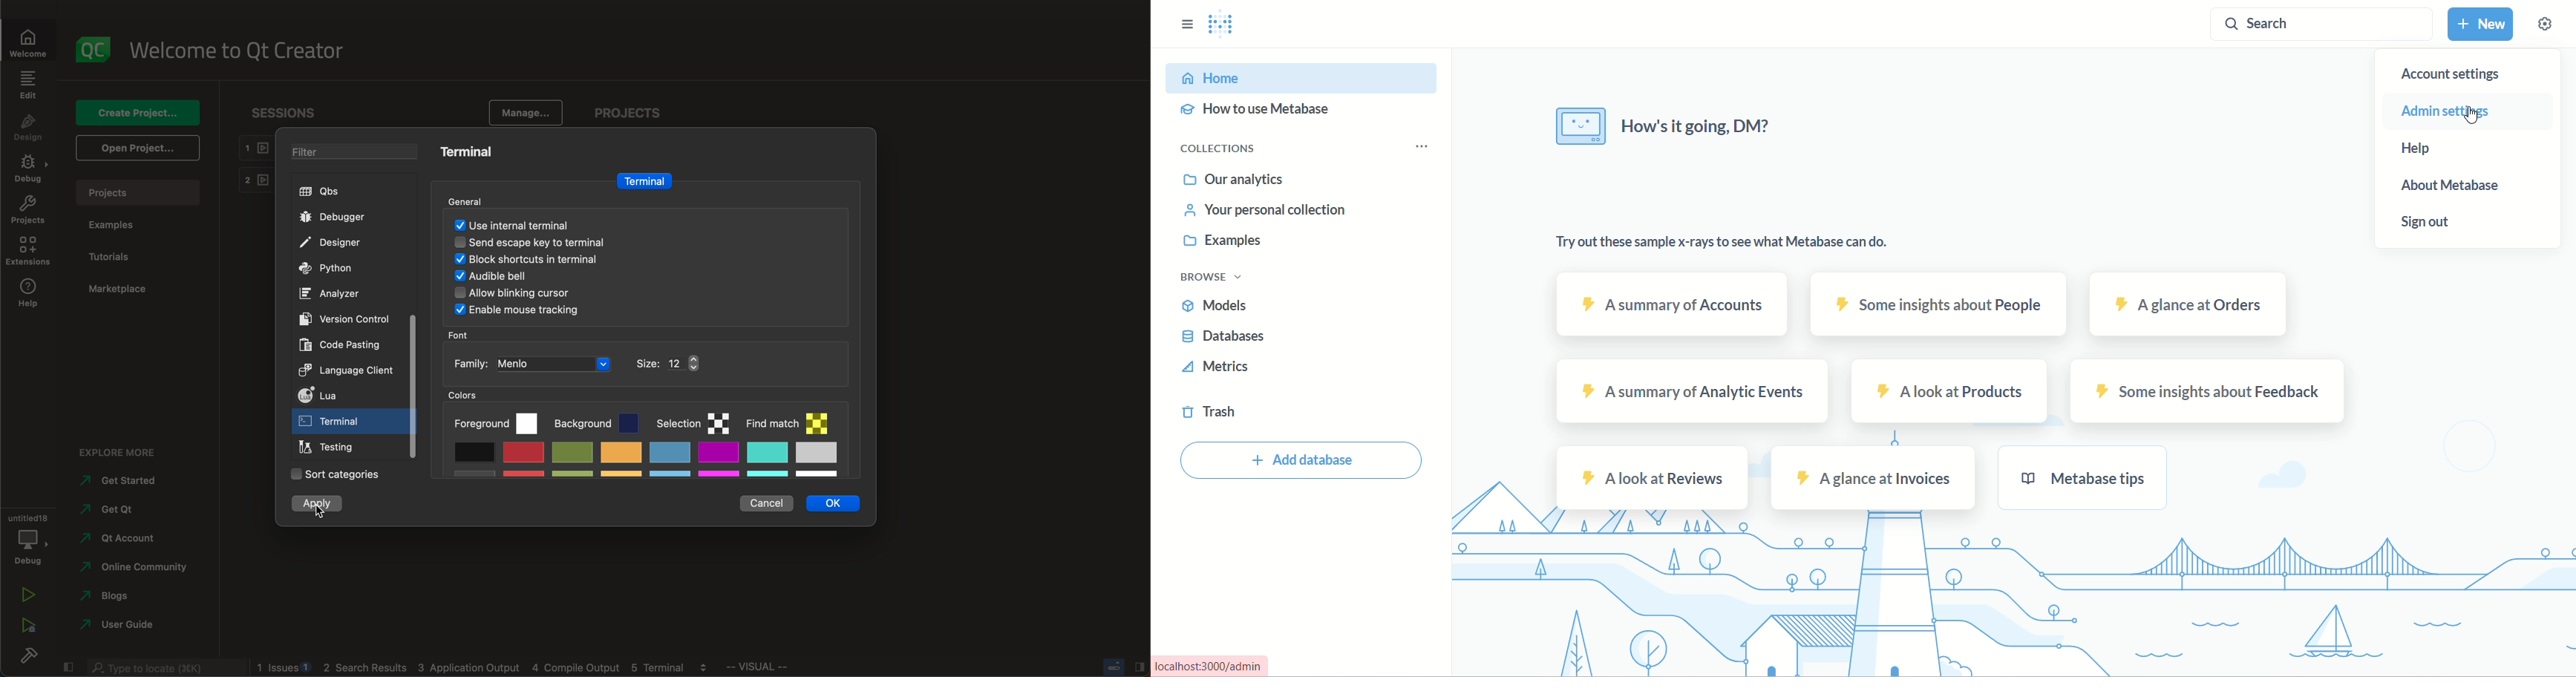  What do you see at coordinates (331, 447) in the screenshot?
I see `testing` at bounding box center [331, 447].